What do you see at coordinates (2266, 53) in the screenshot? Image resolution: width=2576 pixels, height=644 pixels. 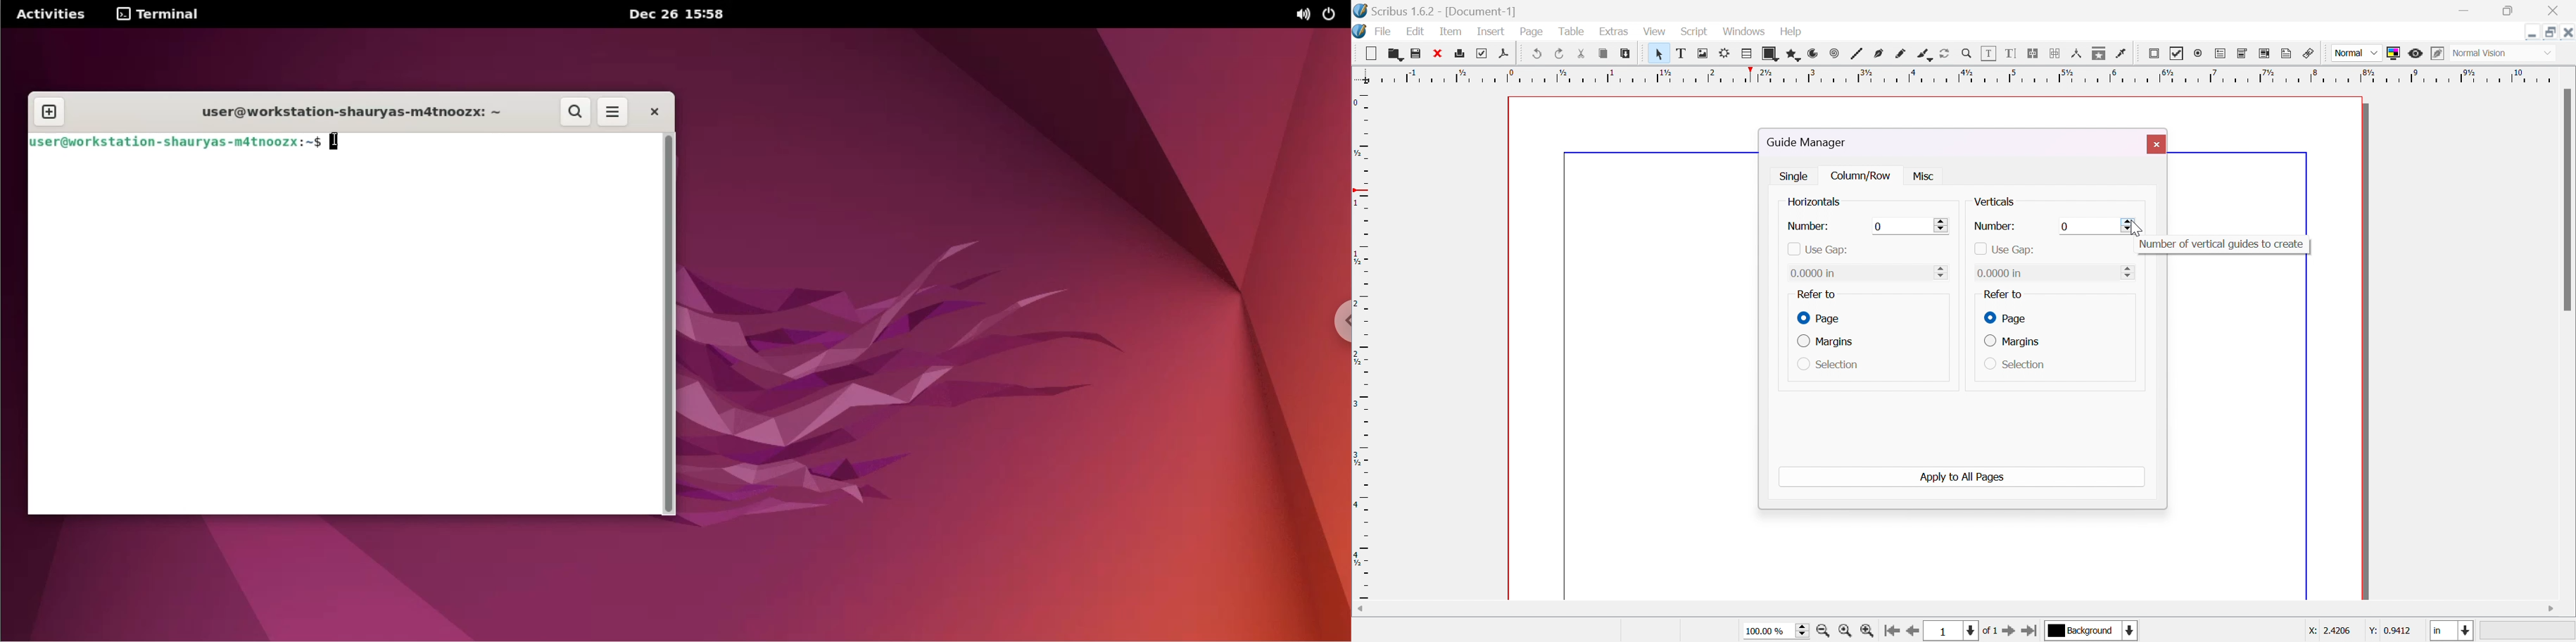 I see `PDF list box` at bounding box center [2266, 53].